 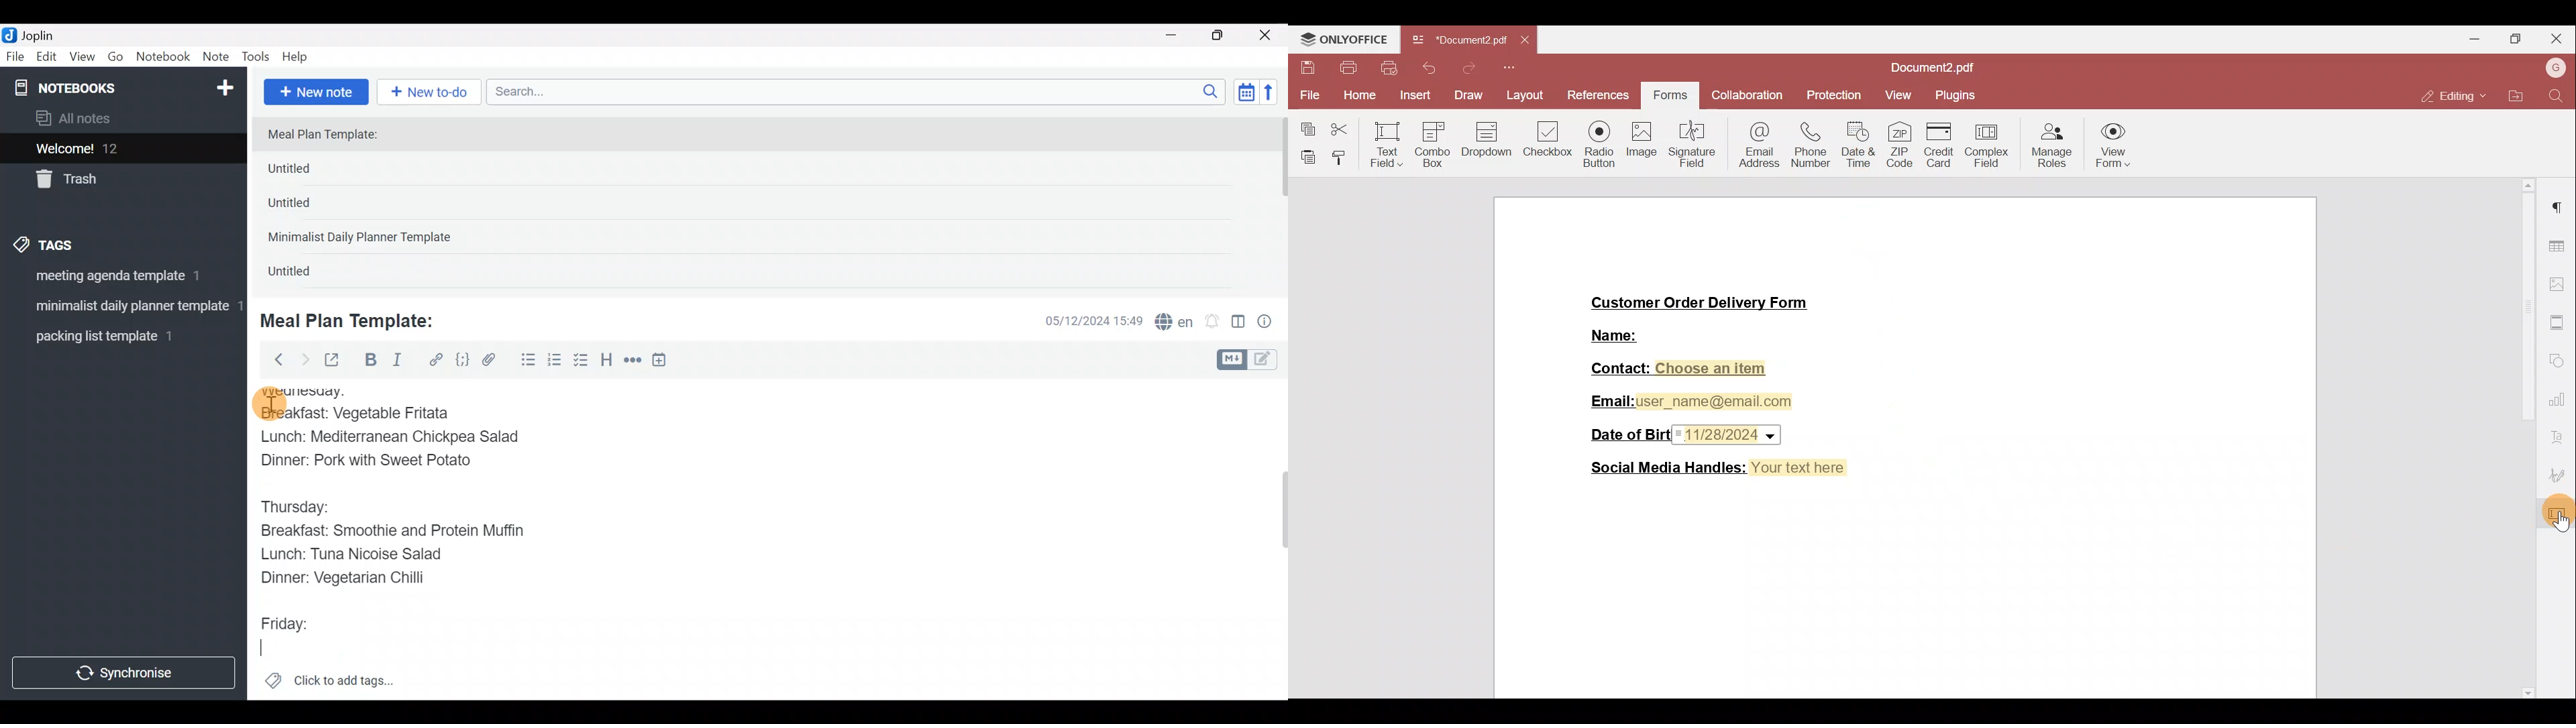 I want to click on Editing mode, so click(x=2449, y=96).